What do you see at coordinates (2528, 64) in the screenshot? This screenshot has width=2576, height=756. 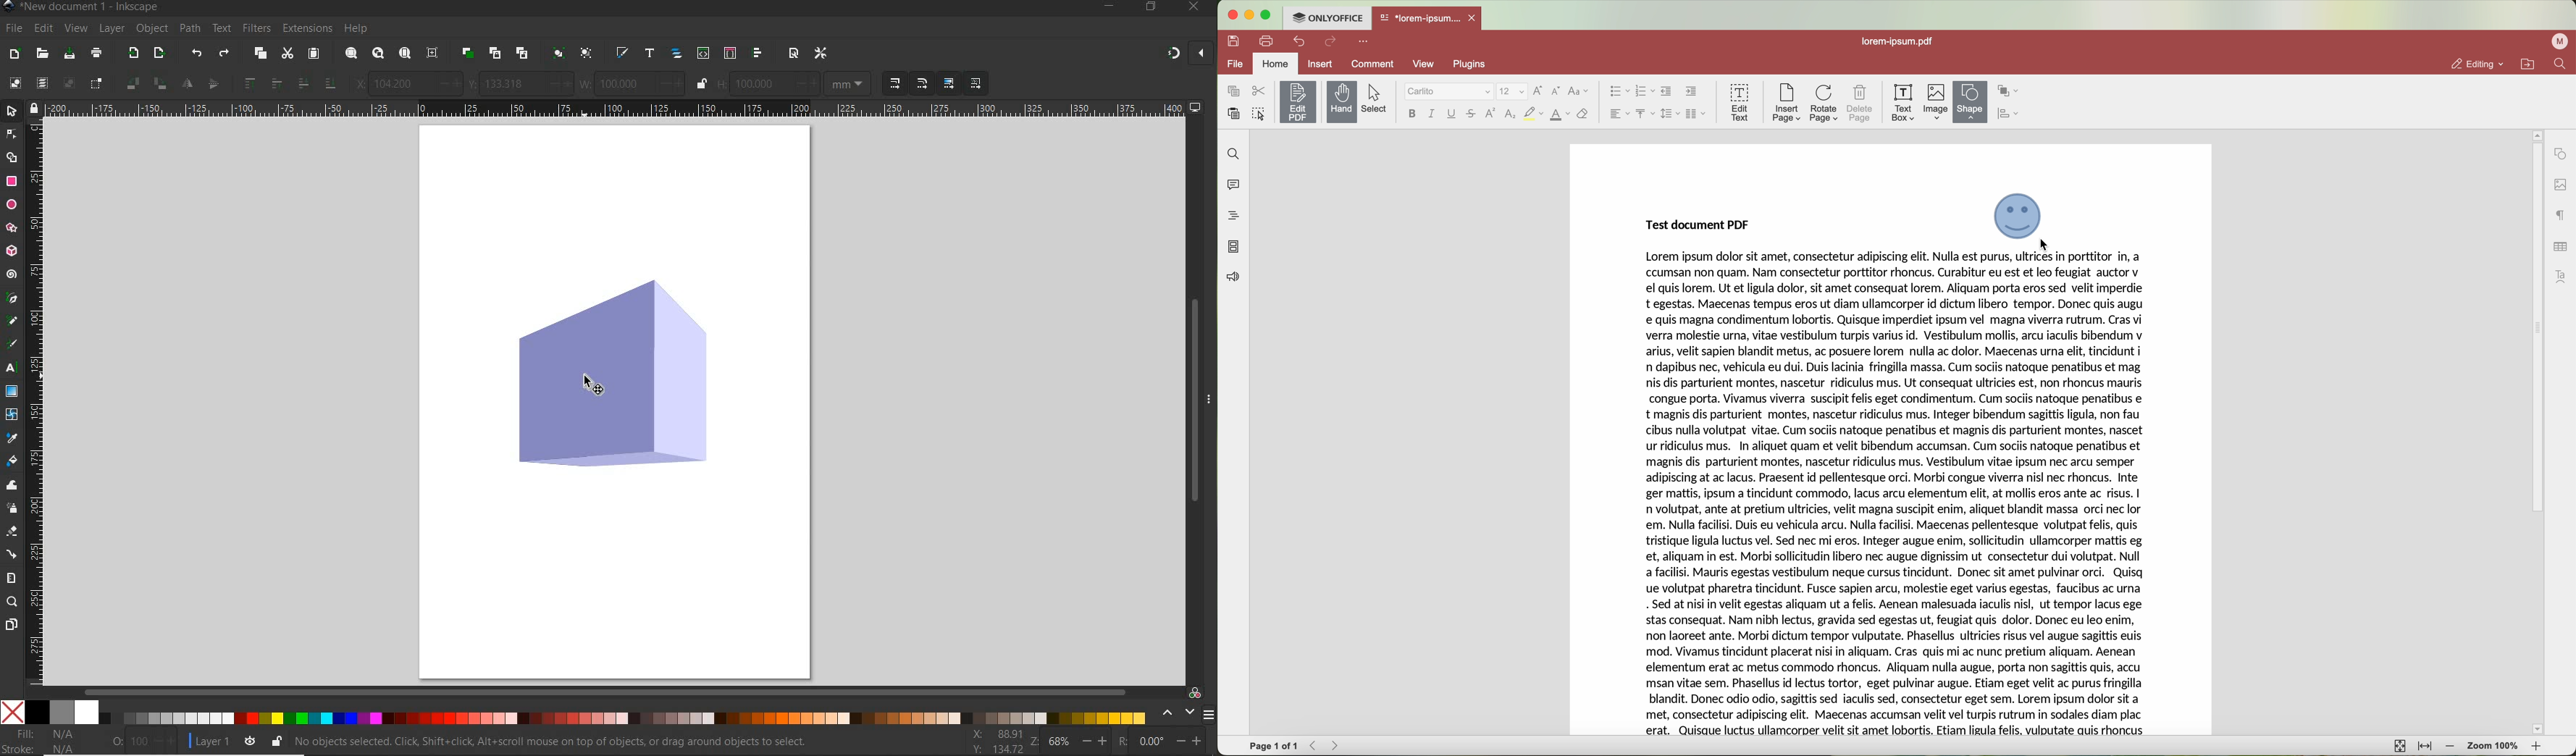 I see `open file location` at bounding box center [2528, 64].